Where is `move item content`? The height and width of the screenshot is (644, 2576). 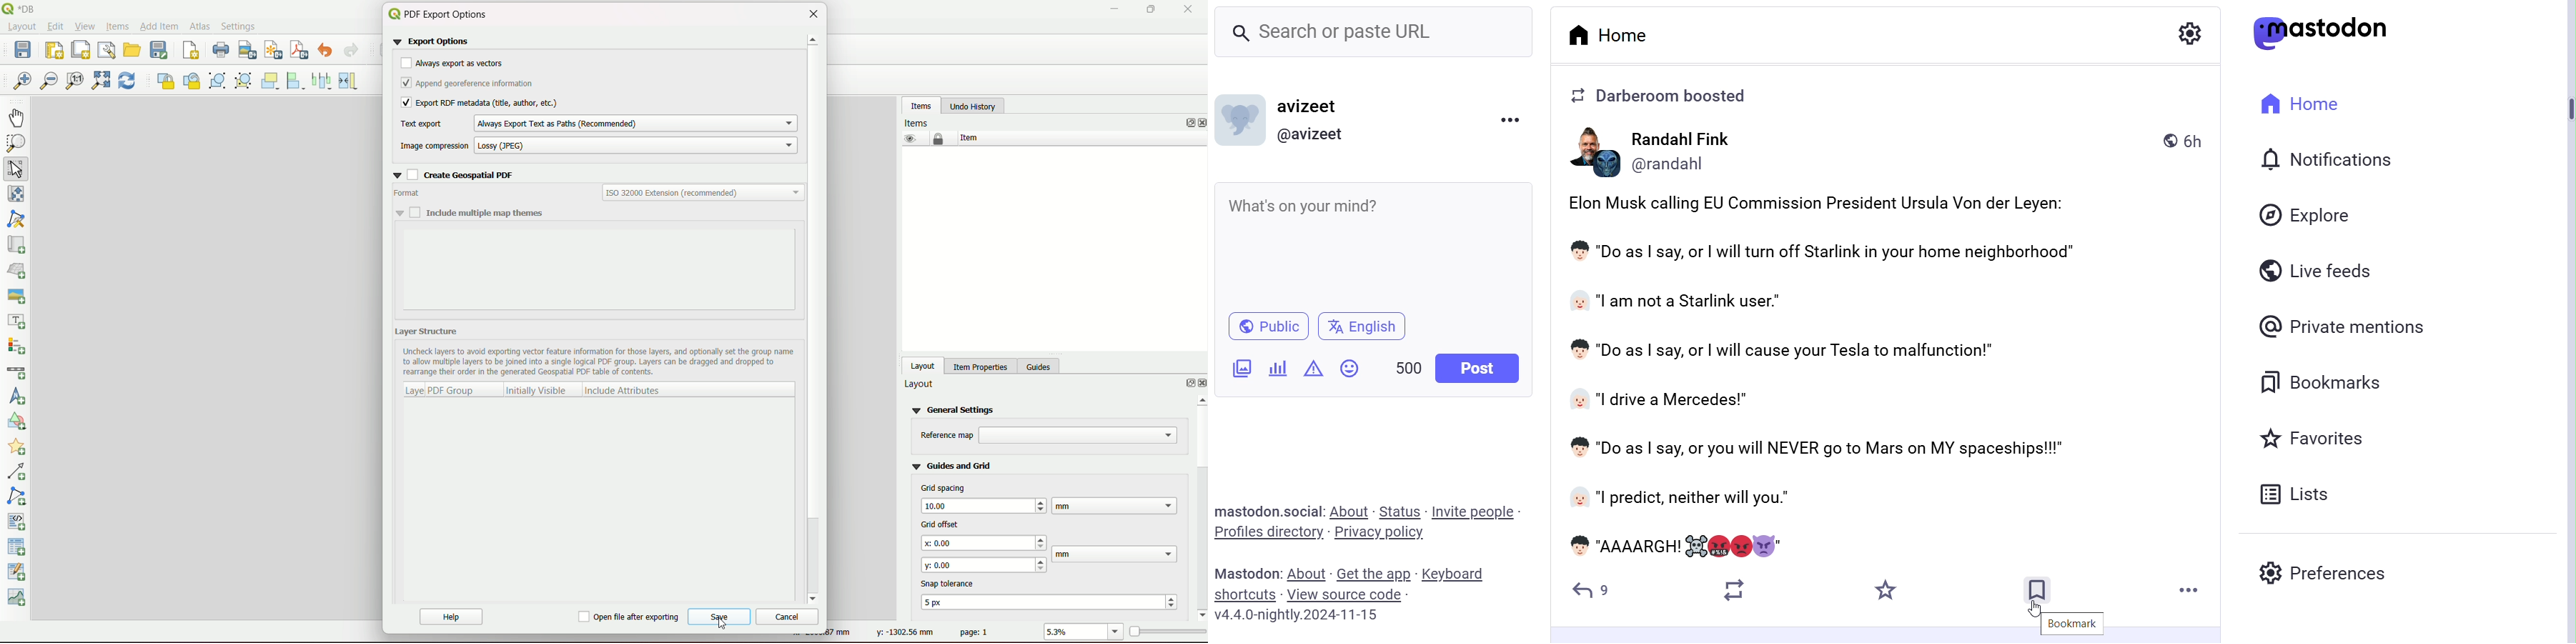
move item content is located at coordinates (16, 196).